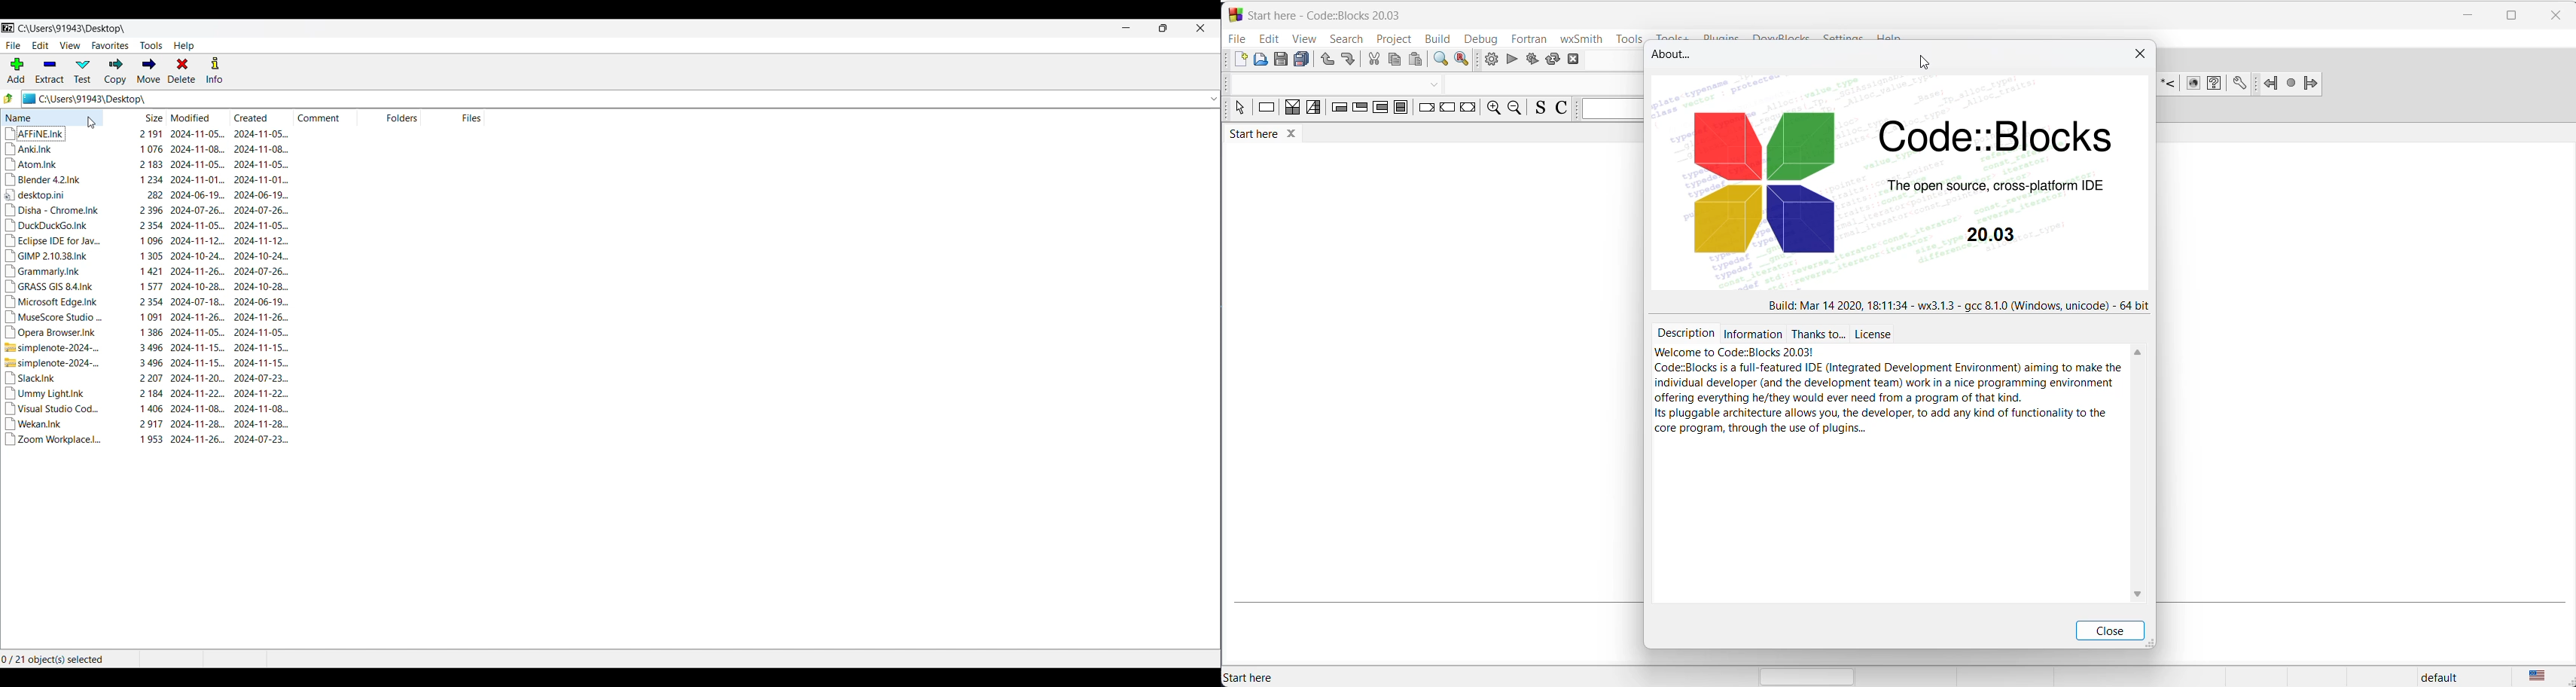 The image size is (2576, 700). Describe the element at coordinates (1360, 110) in the screenshot. I see `exit condition loop` at that location.